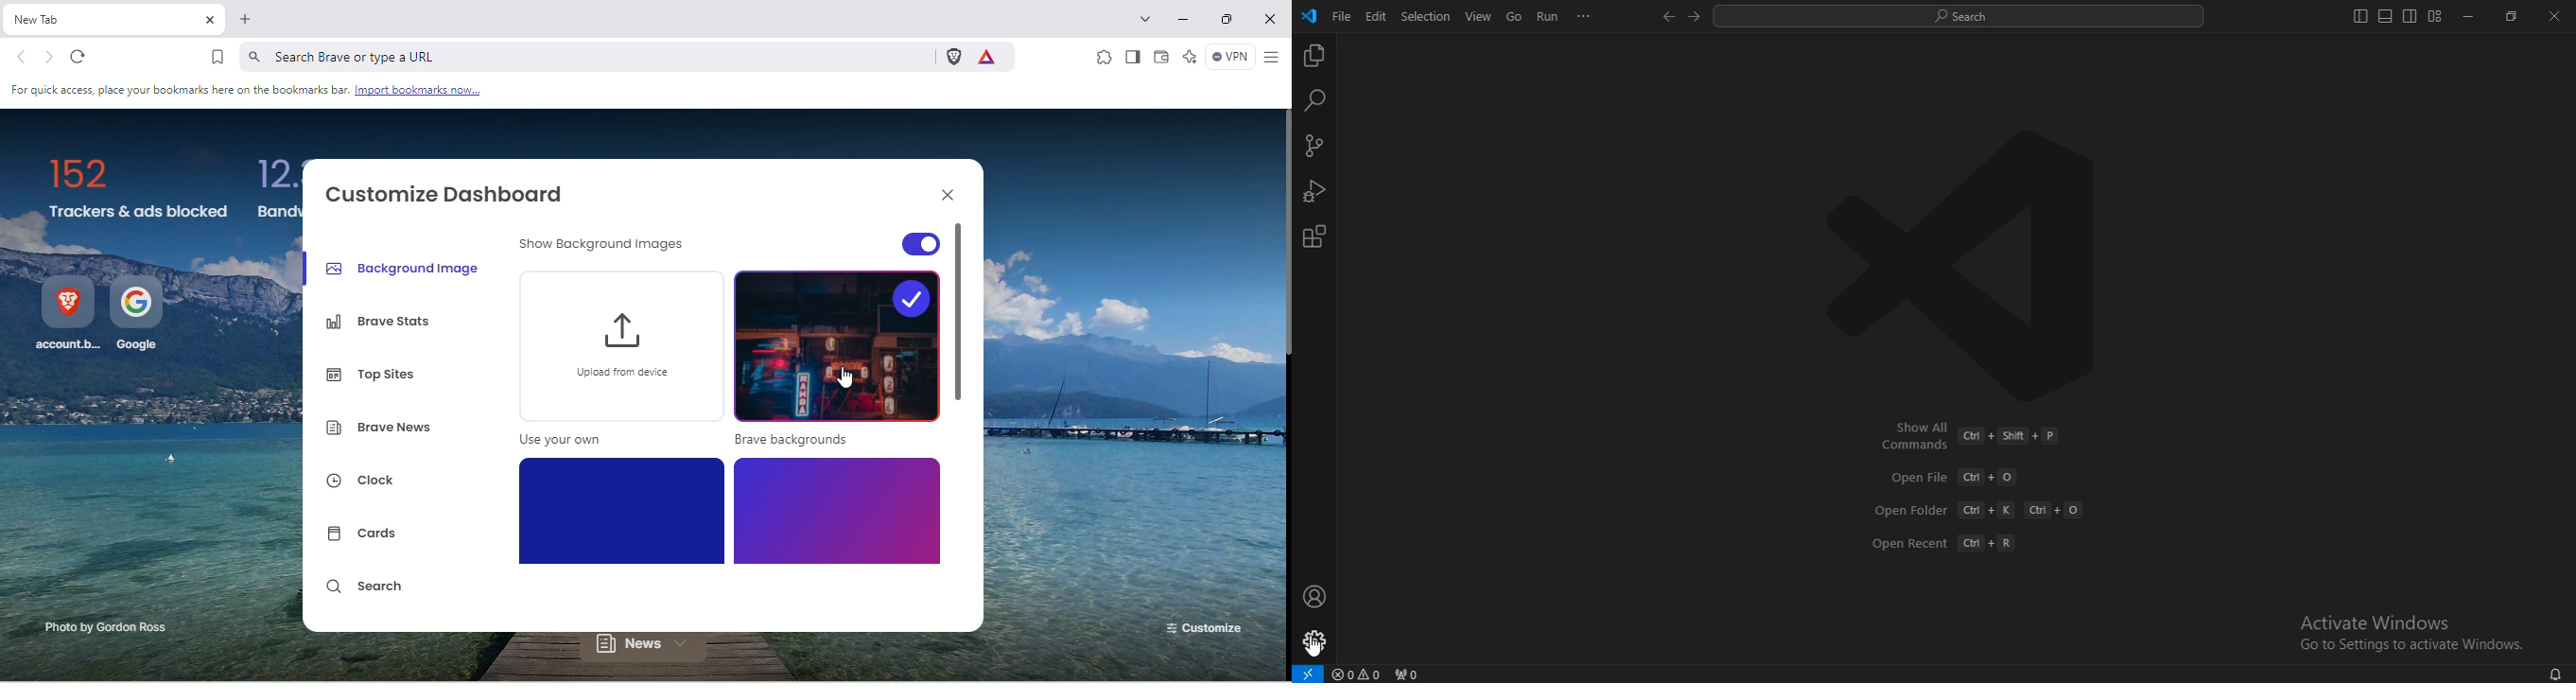  Describe the element at coordinates (1964, 17) in the screenshot. I see `search desktop` at that location.